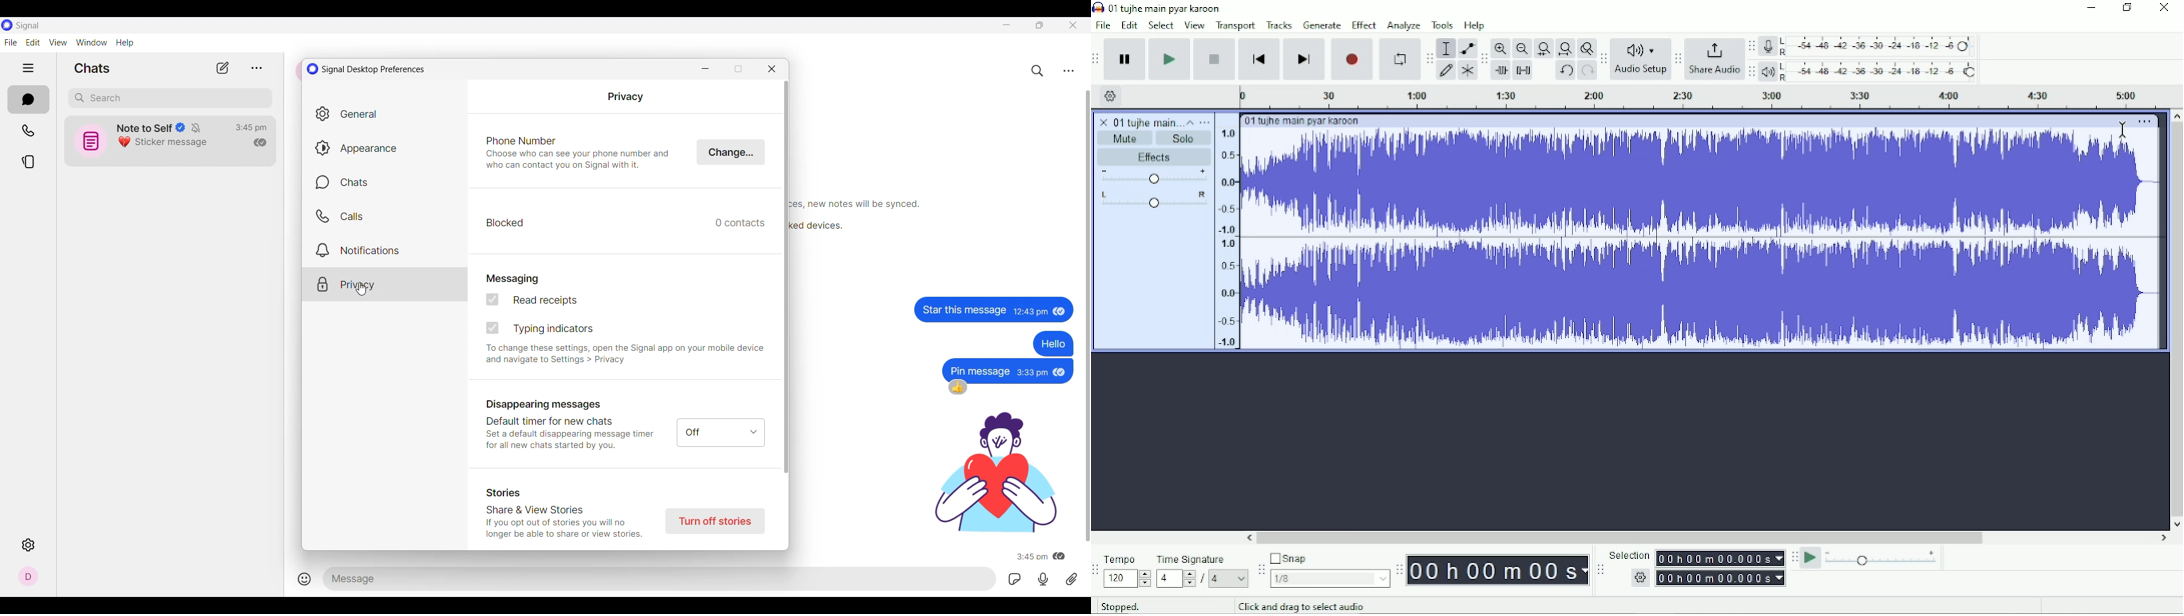  Describe the element at coordinates (2092, 7) in the screenshot. I see `Minimize` at that location.